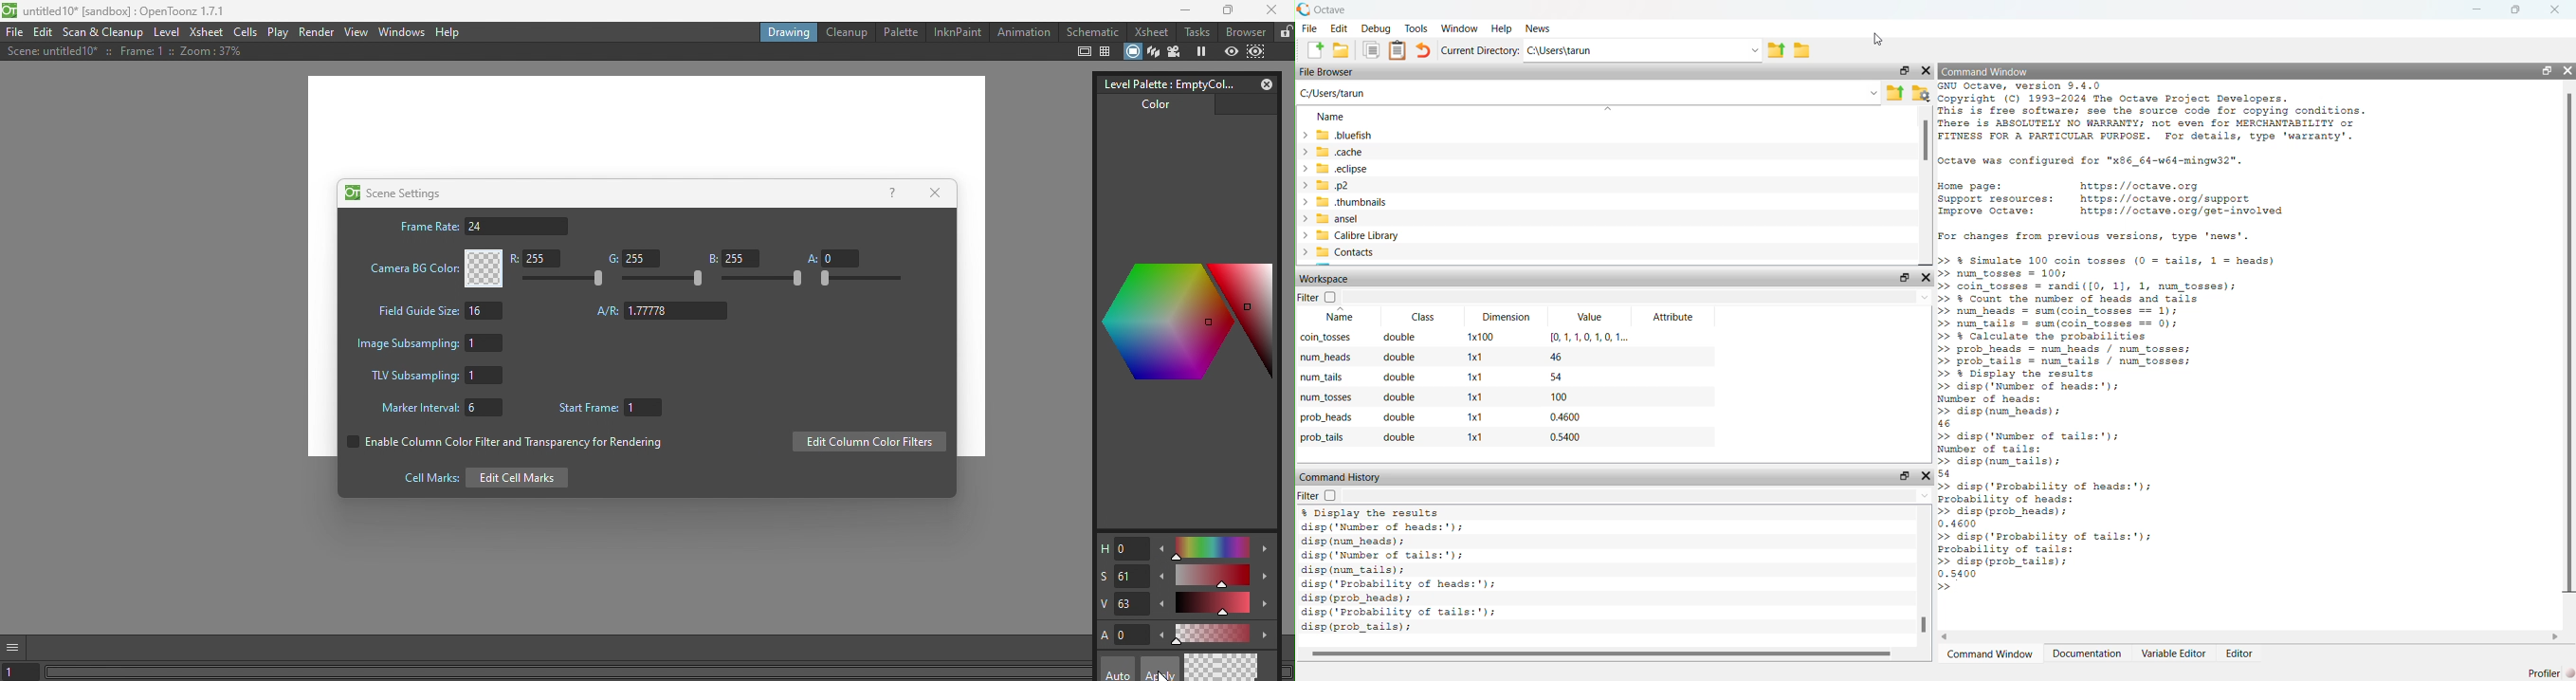 The height and width of the screenshot is (700, 2576). What do you see at coordinates (1372, 50) in the screenshot?
I see `Duplicate` at bounding box center [1372, 50].